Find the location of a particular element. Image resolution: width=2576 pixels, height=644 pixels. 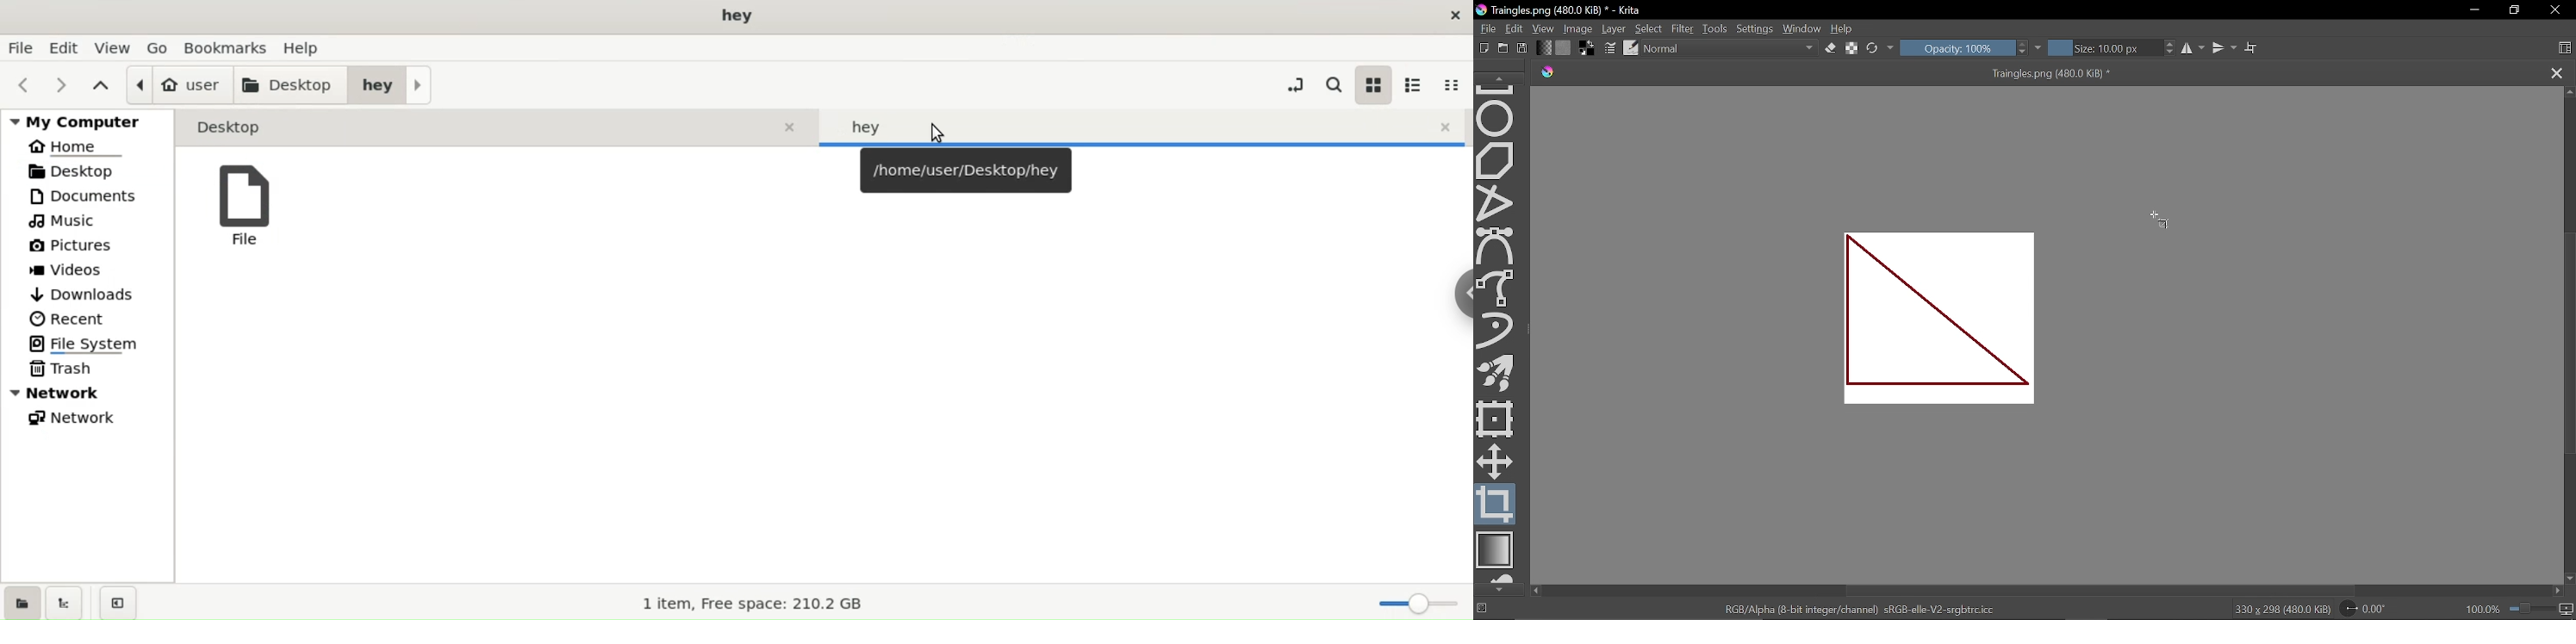

close is located at coordinates (1448, 13).